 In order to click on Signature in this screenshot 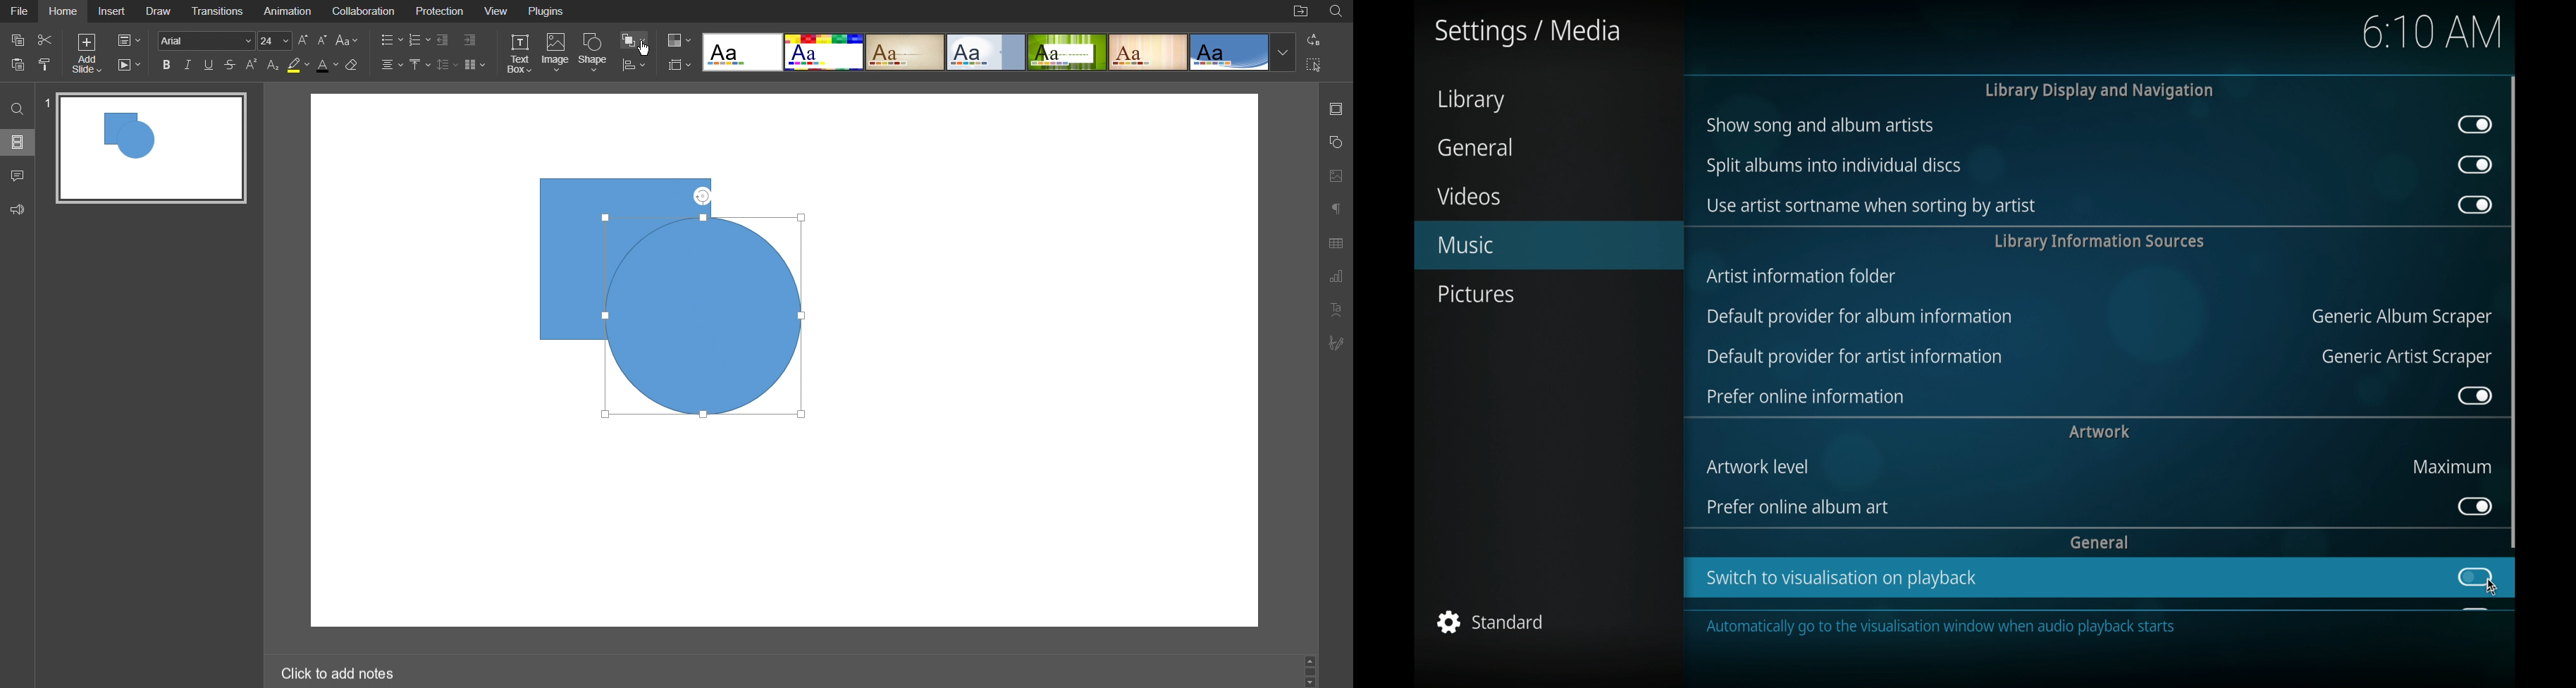, I will do `click(1335, 343)`.